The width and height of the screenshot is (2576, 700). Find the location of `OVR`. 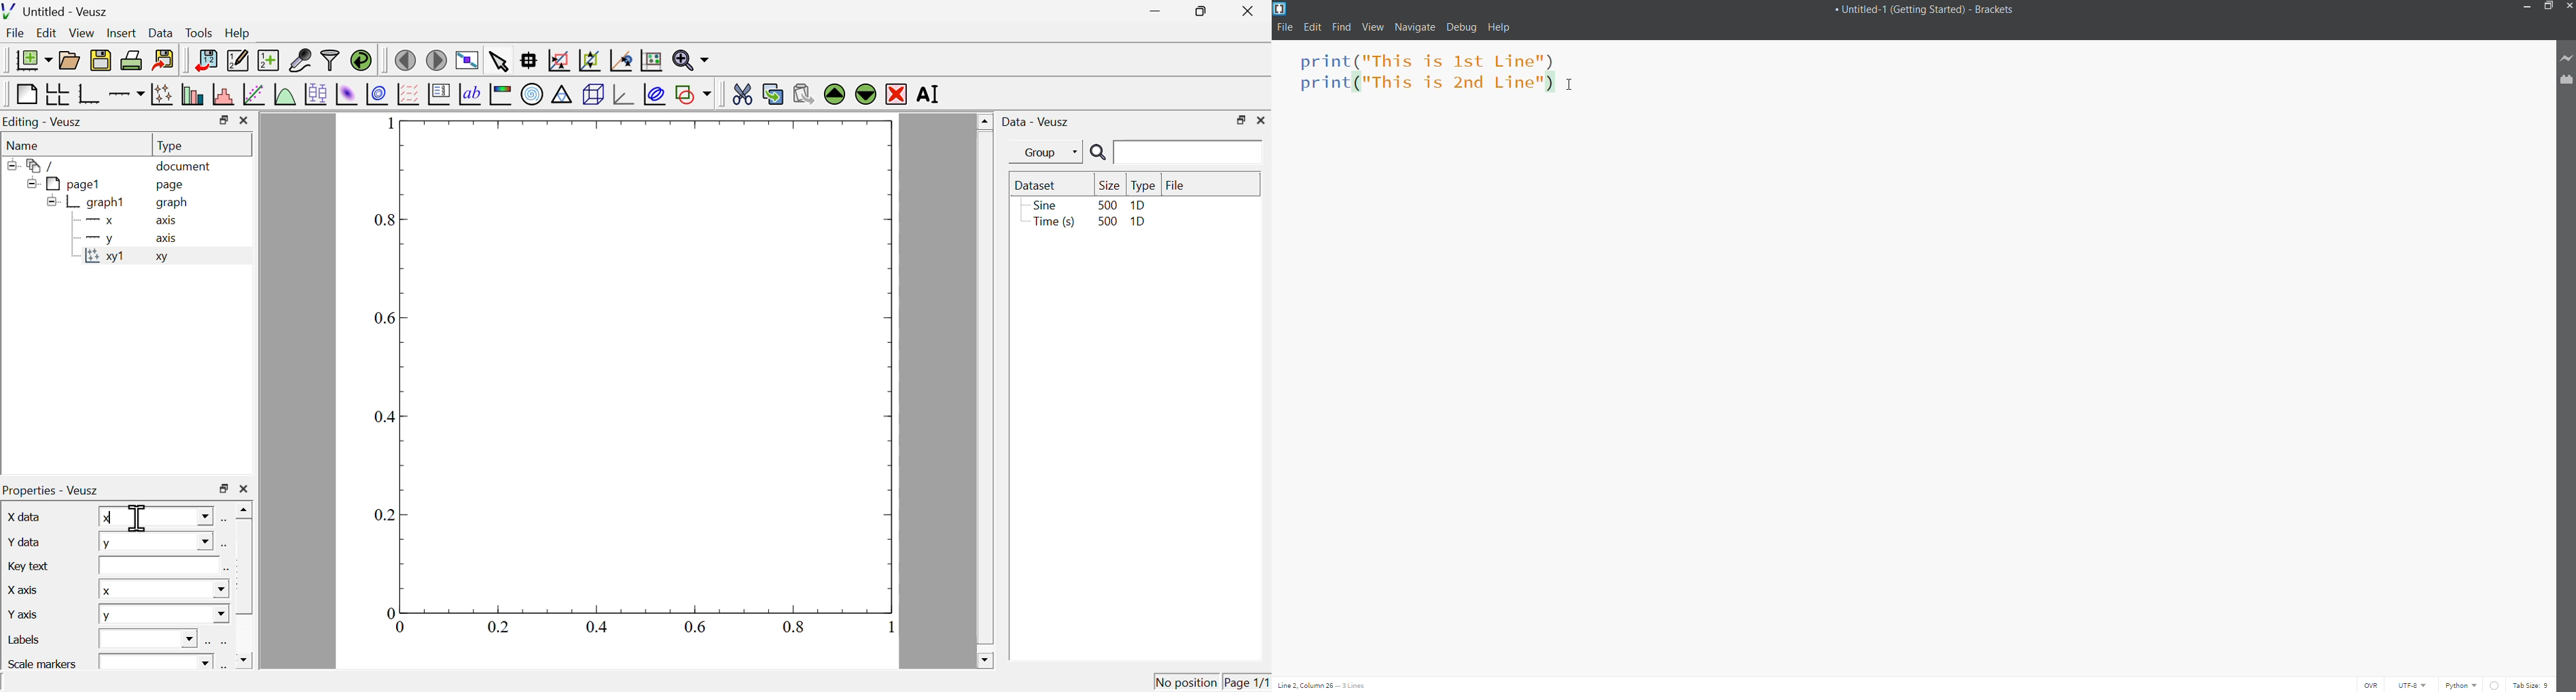

OVR is located at coordinates (2371, 683).